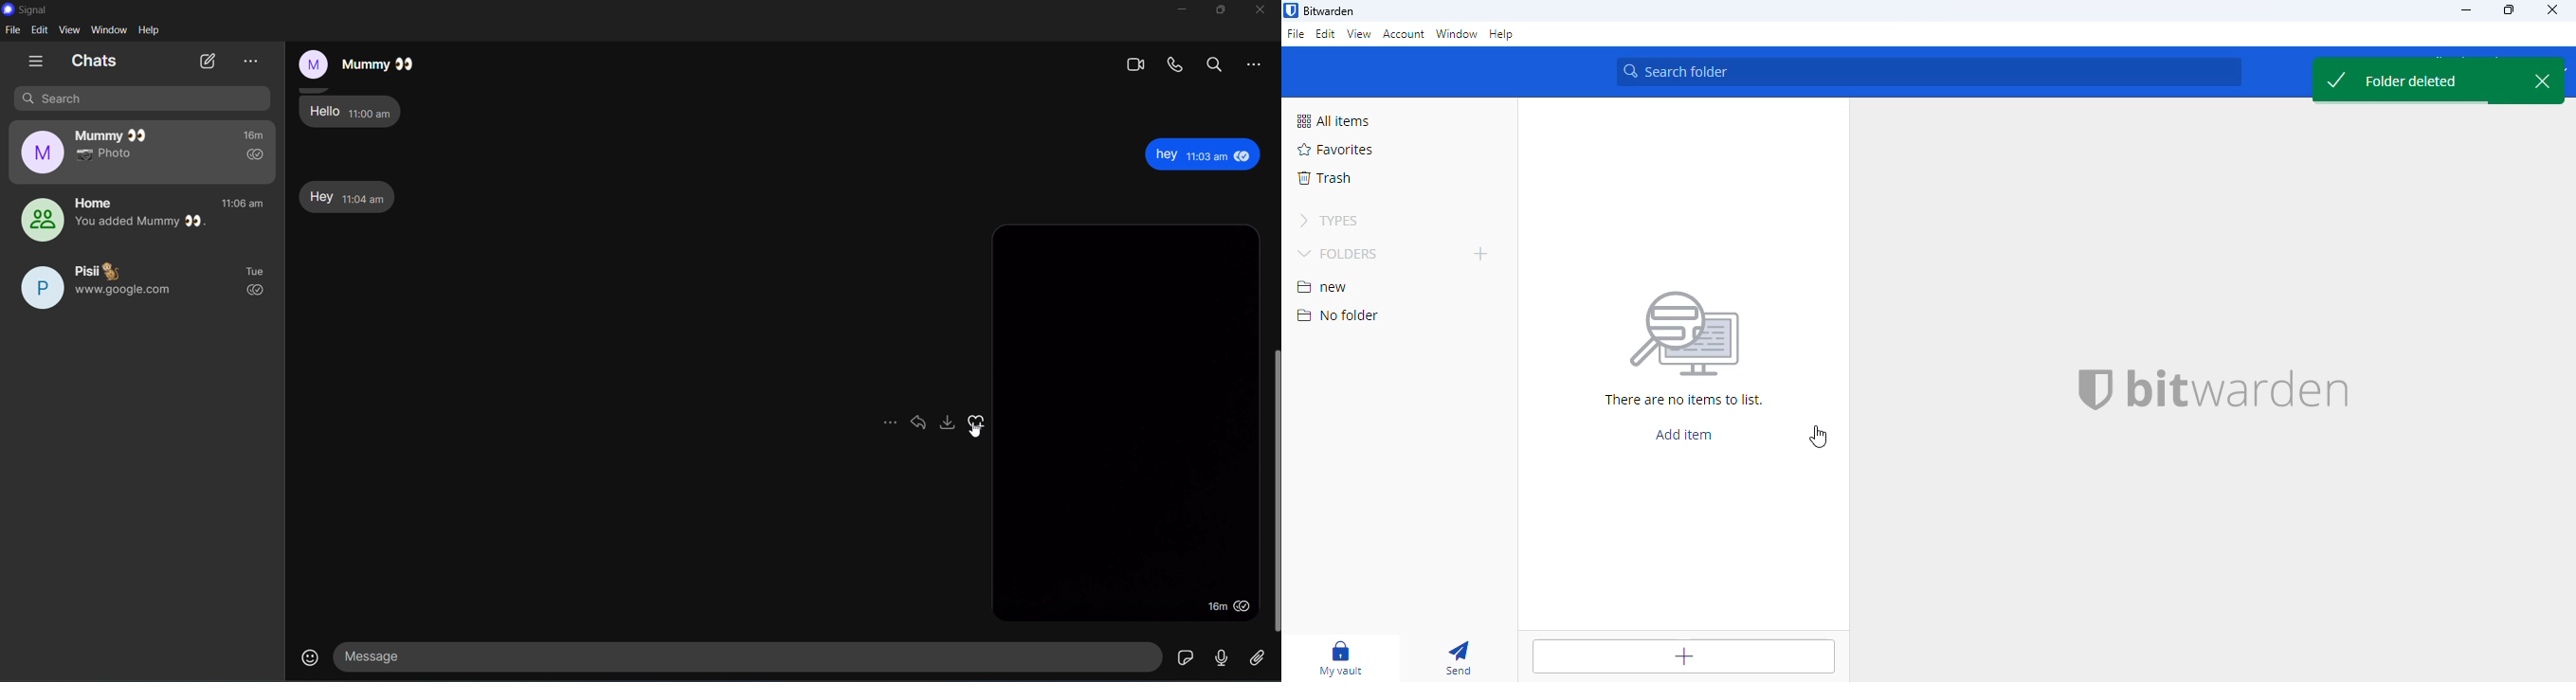 This screenshot has width=2576, height=700. I want to click on file, so click(1297, 34).